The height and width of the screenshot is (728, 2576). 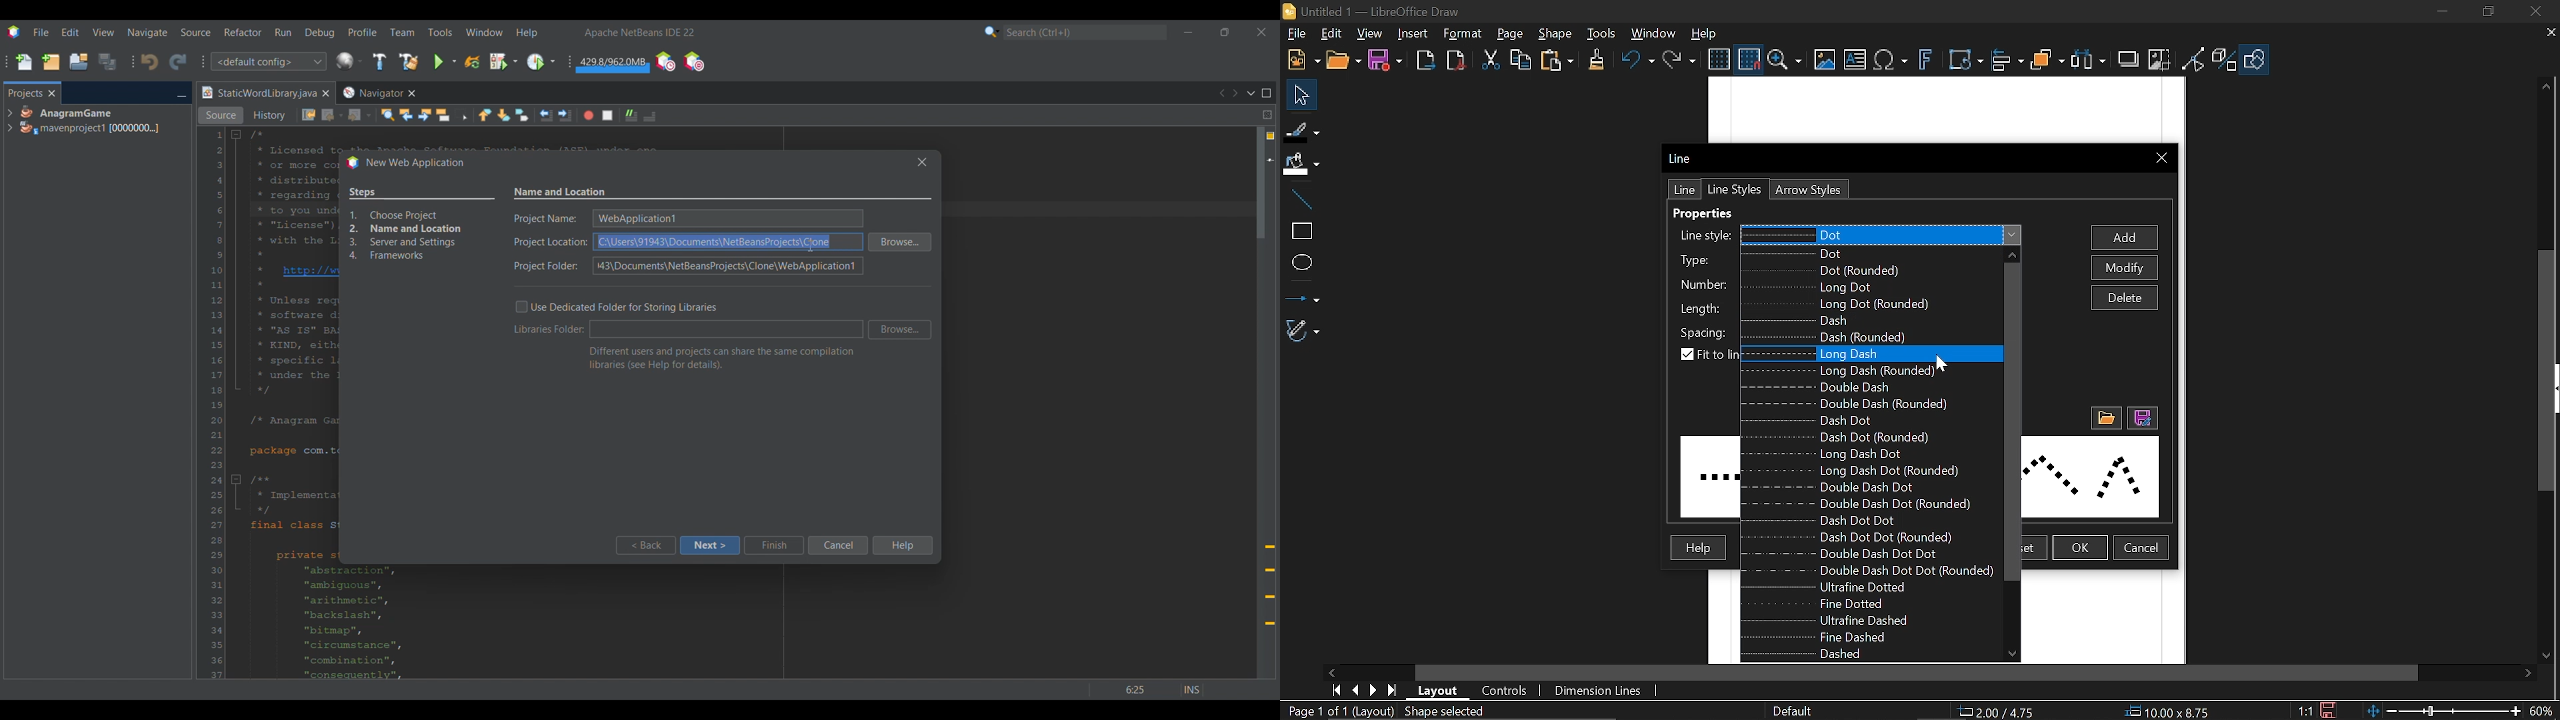 I want to click on rectangle, so click(x=1301, y=232).